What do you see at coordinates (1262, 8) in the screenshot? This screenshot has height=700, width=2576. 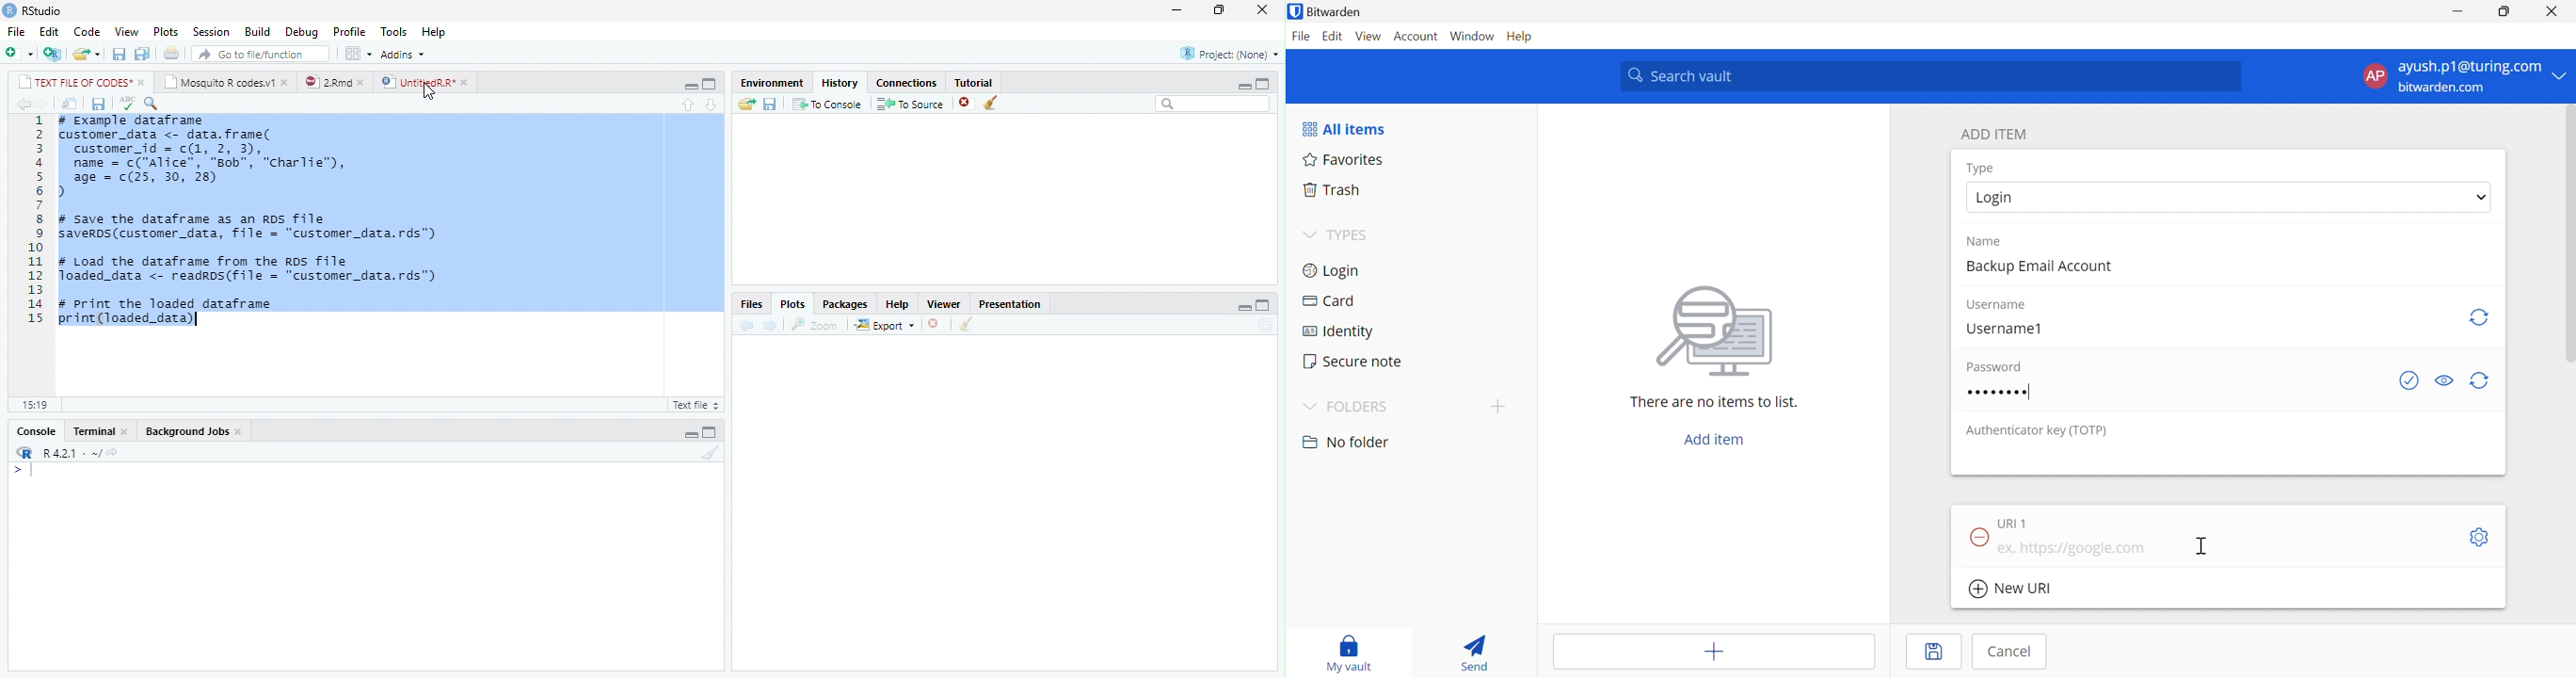 I see `close` at bounding box center [1262, 8].